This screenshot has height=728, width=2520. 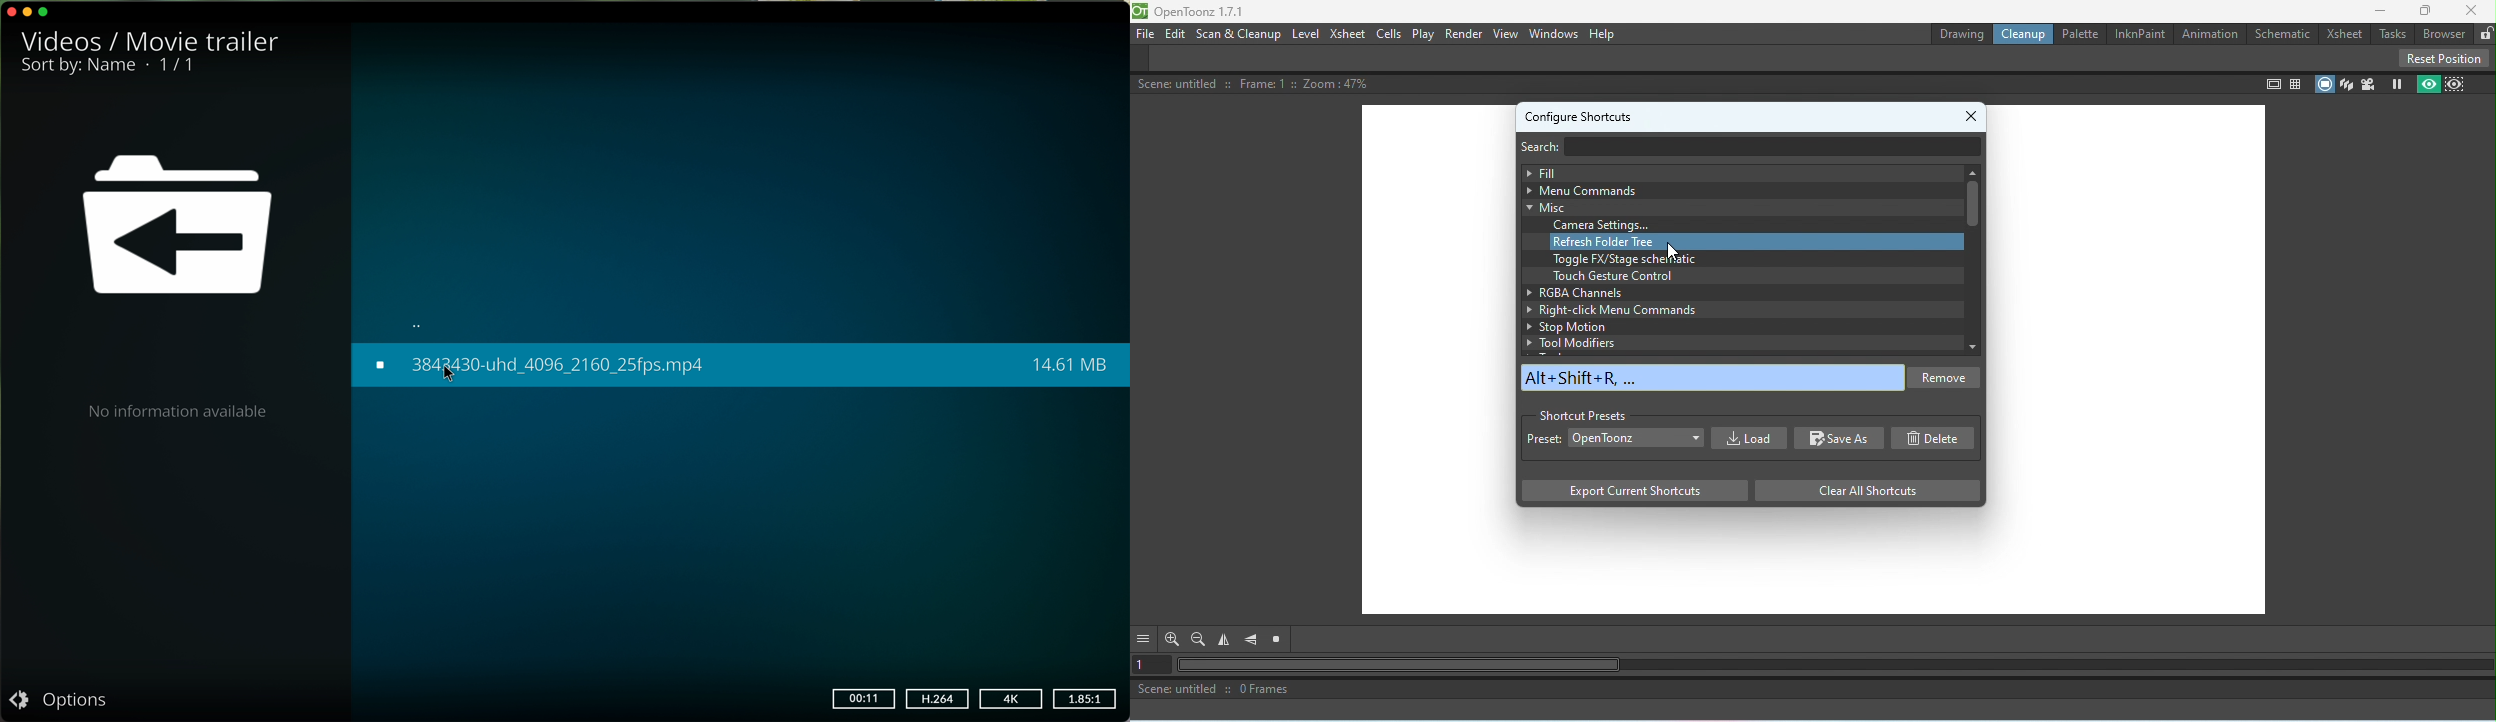 What do you see at coordinates (740, 365) in the screenshot?
I see `click on movie trailer` at bounding box center [740, 365].